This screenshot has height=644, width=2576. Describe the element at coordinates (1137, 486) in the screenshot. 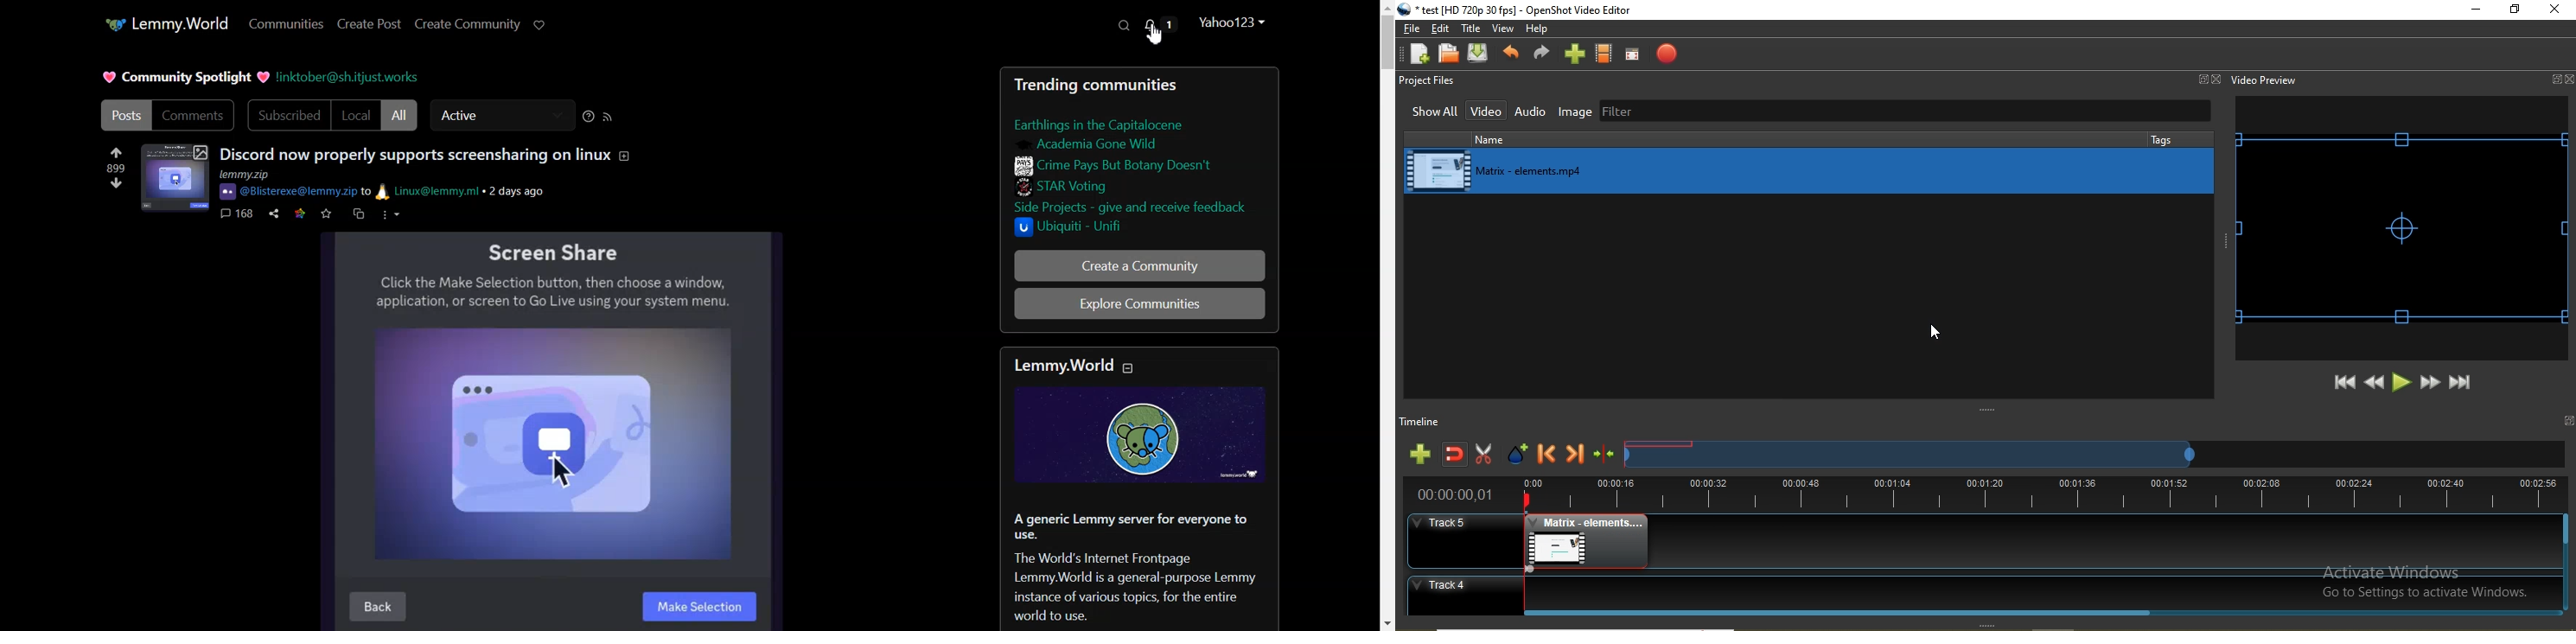

I see `Post` at that location.